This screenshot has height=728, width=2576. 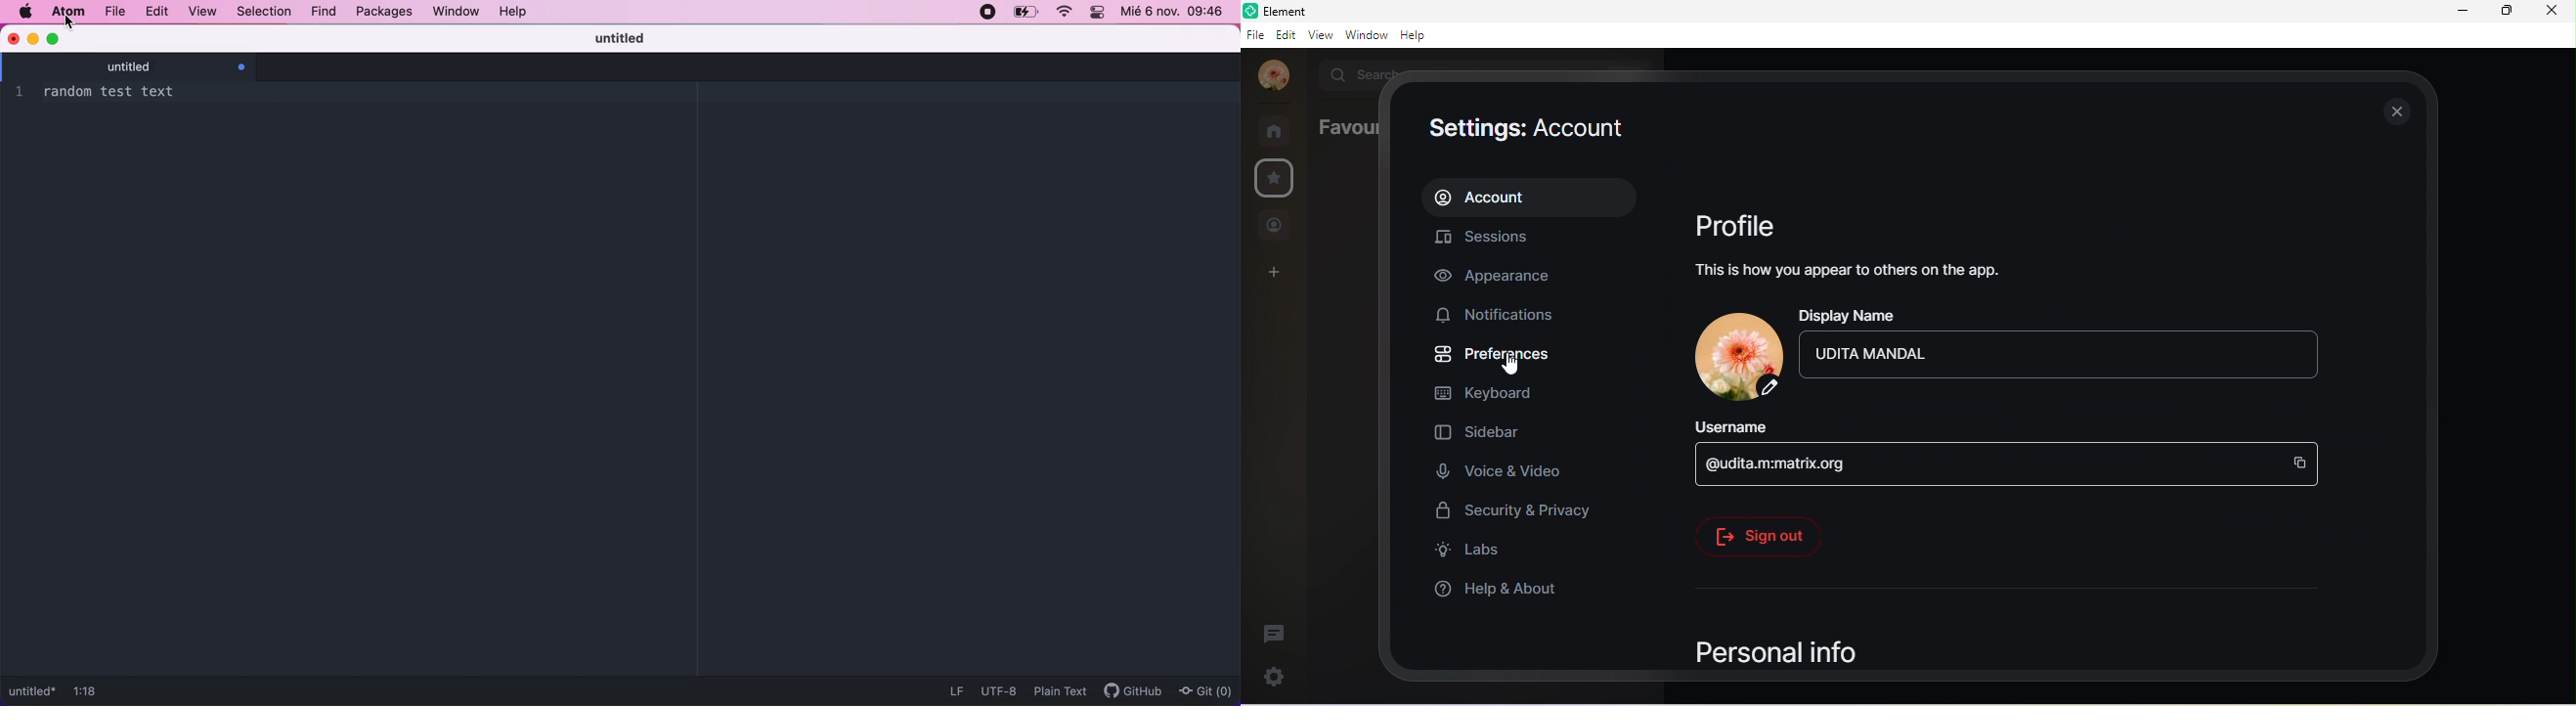 What do you see at coordinates (1498, 278) in the screenshot?
I see `appearance` at bounding box center [1498, 278].